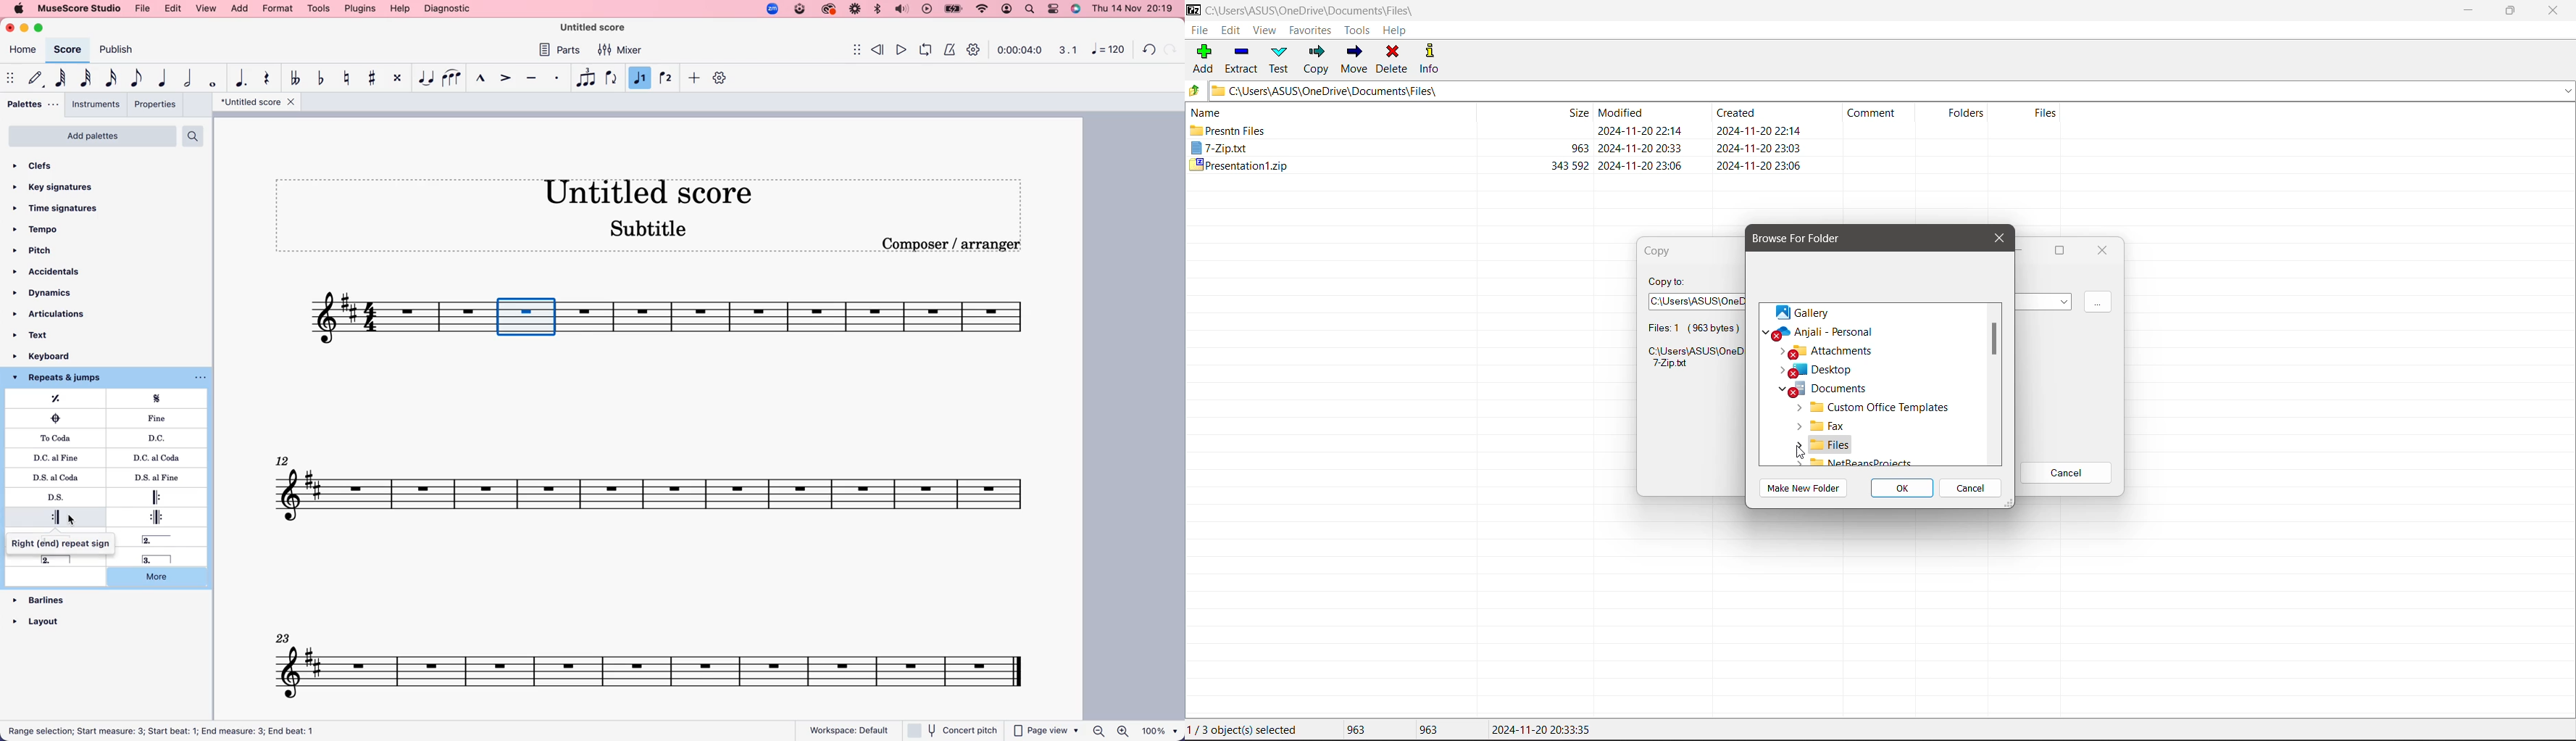  What do you see at coordinates (399, 318) in the screenshot?
I see `Score` at bounding box center [399, 318].